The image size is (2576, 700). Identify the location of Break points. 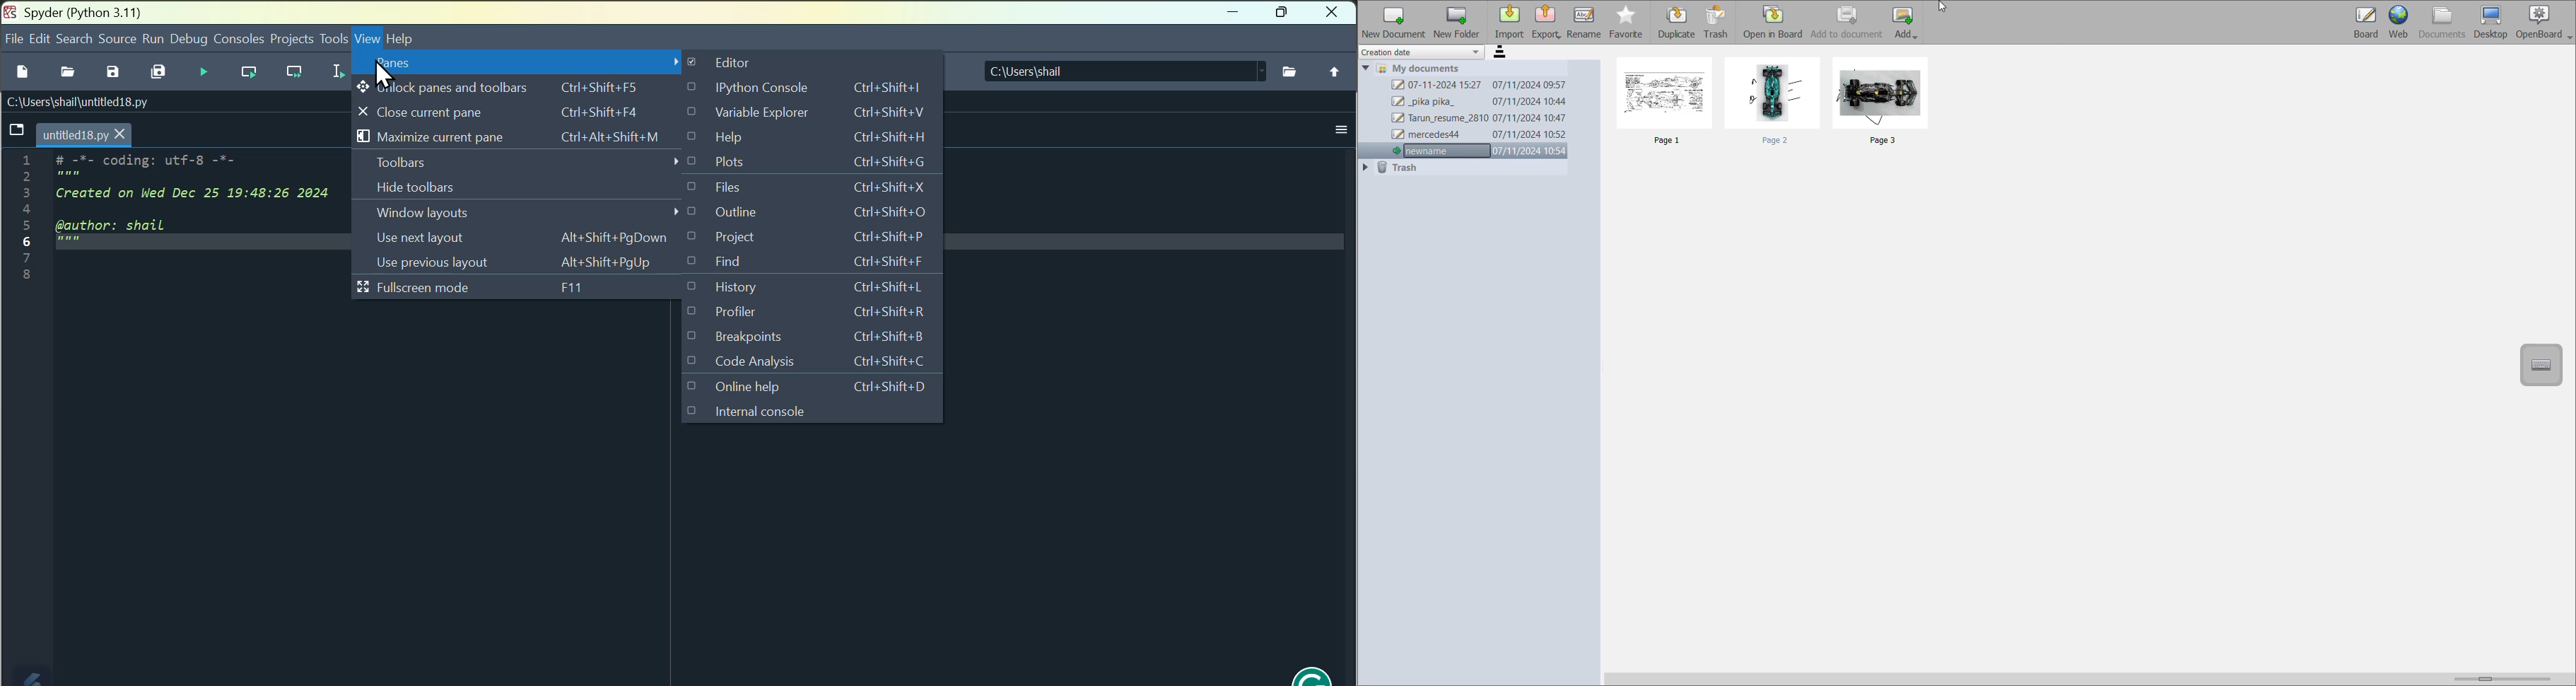
(813, 338).